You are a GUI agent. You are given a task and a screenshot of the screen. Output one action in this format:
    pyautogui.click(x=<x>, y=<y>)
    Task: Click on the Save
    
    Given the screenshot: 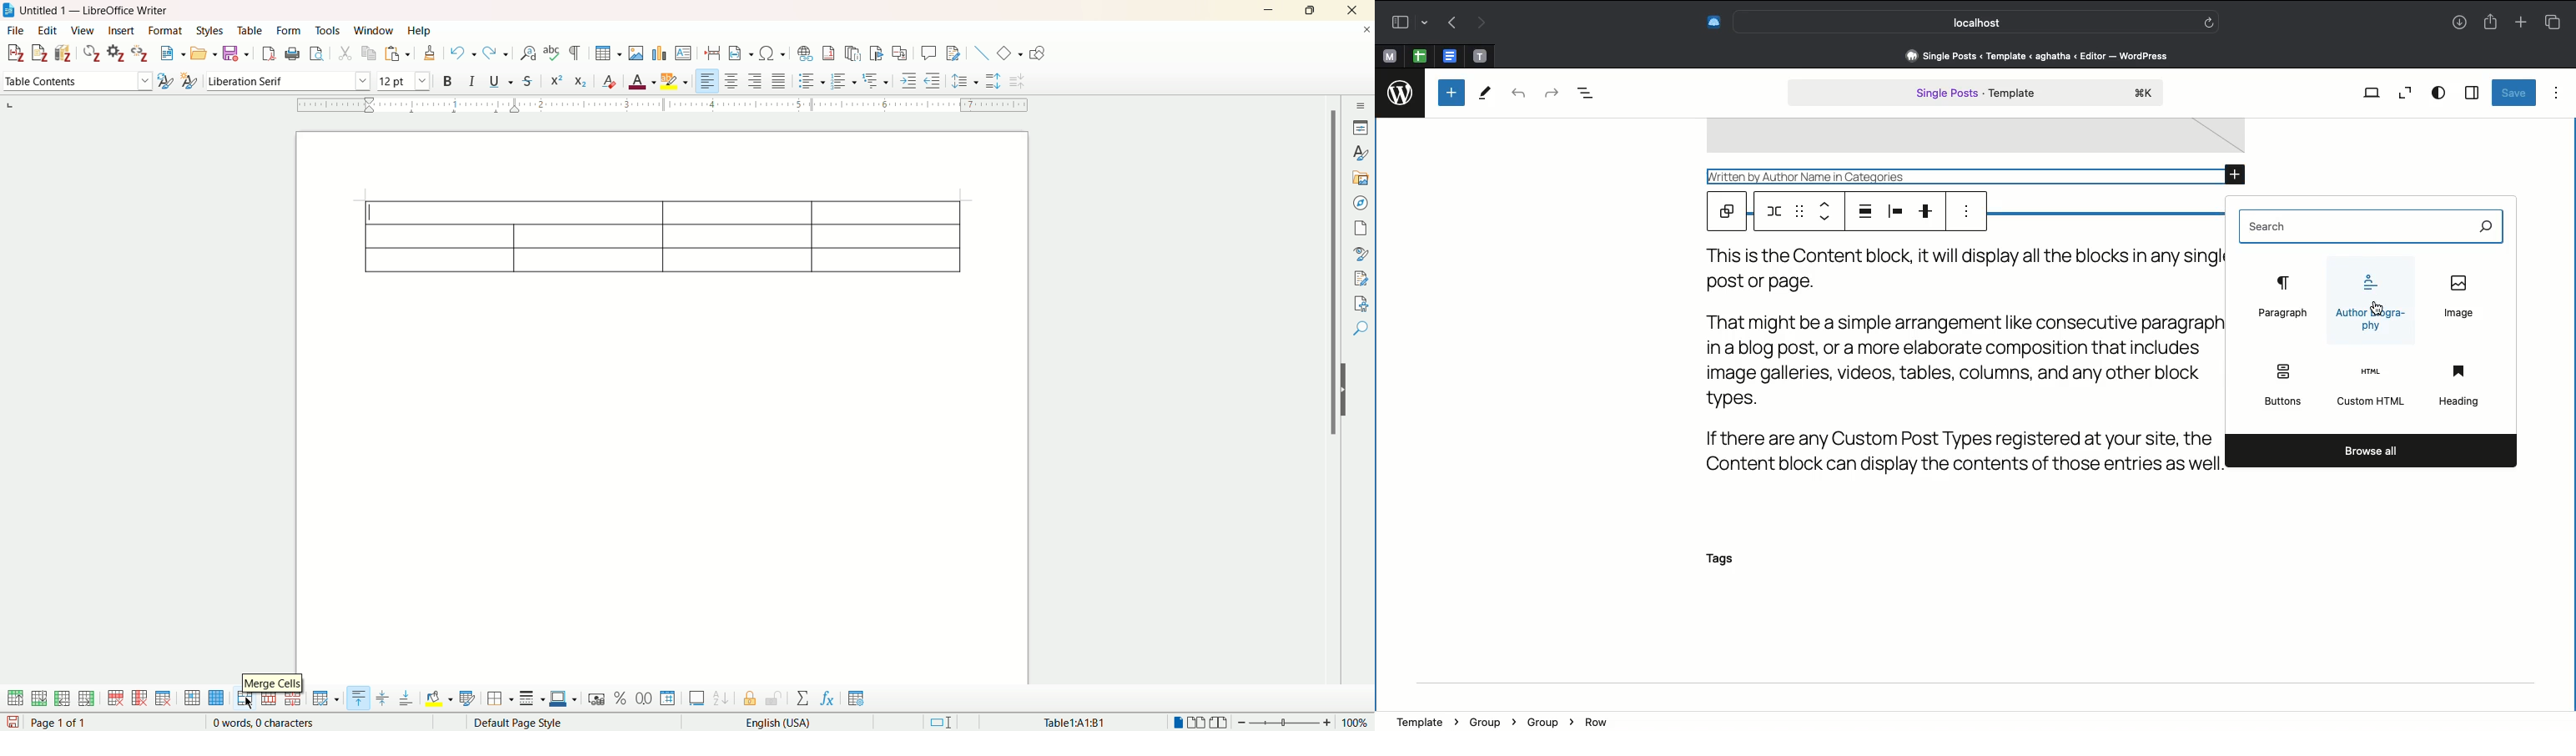 What is the action you would take?
    pyautogui.click(x=2513, y=93)
    